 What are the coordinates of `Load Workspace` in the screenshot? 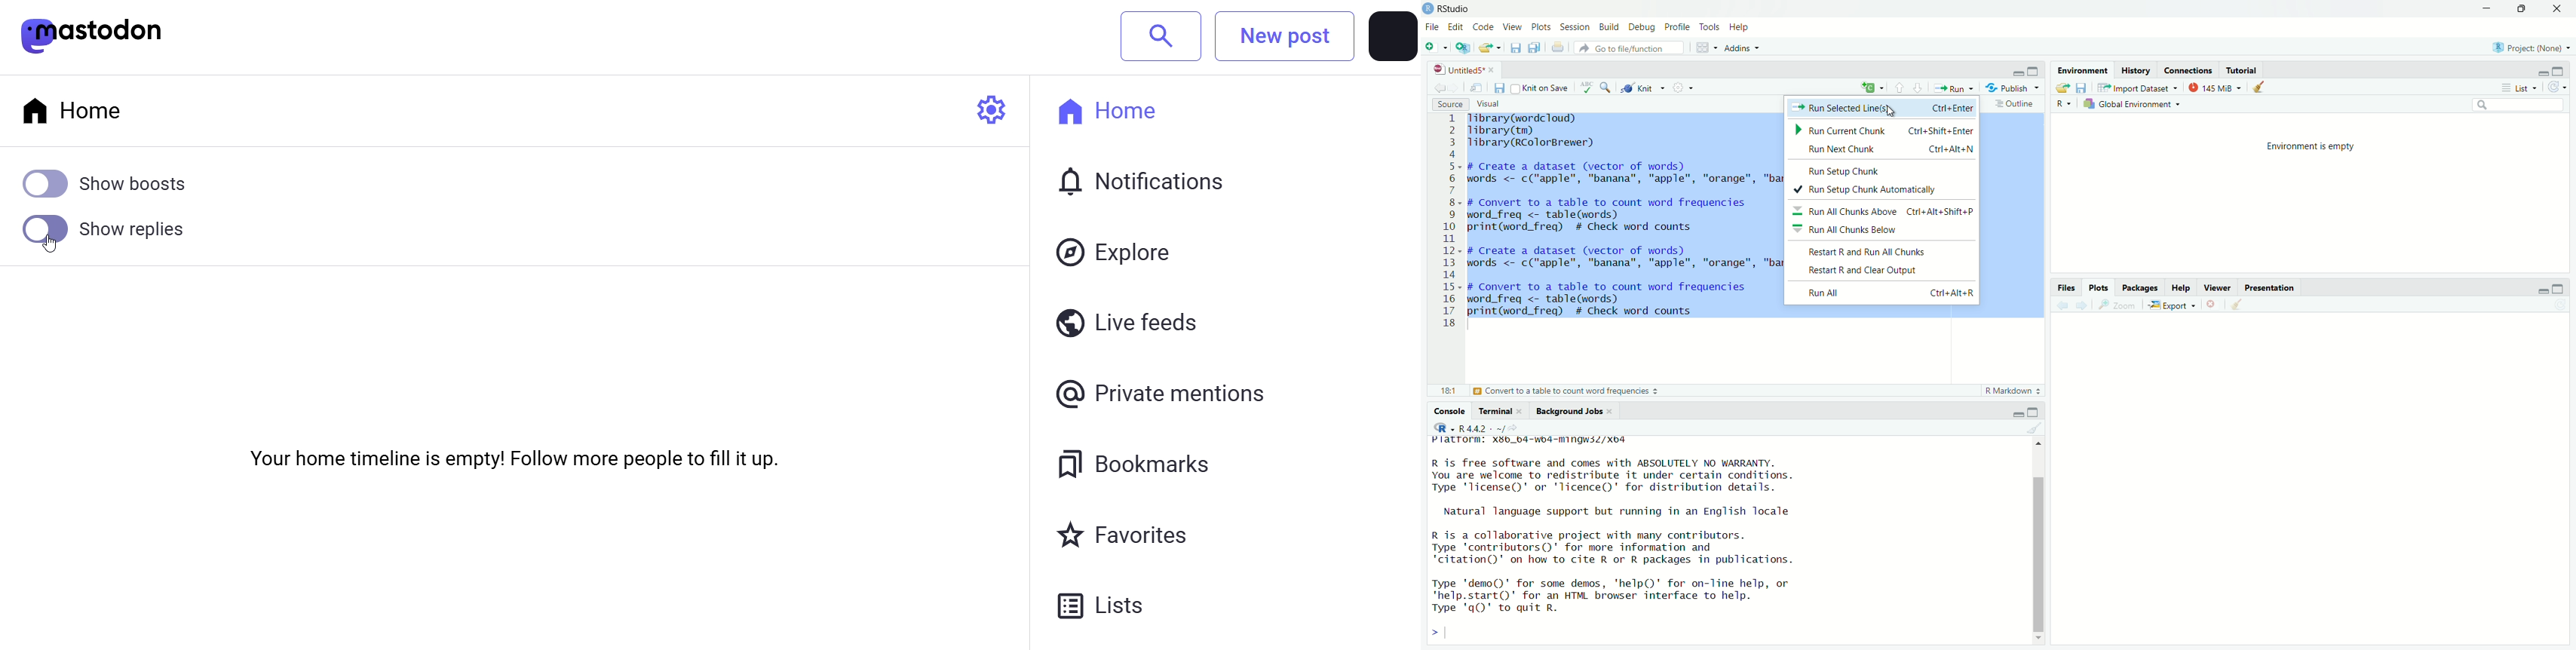 It's located at (2064, 88).